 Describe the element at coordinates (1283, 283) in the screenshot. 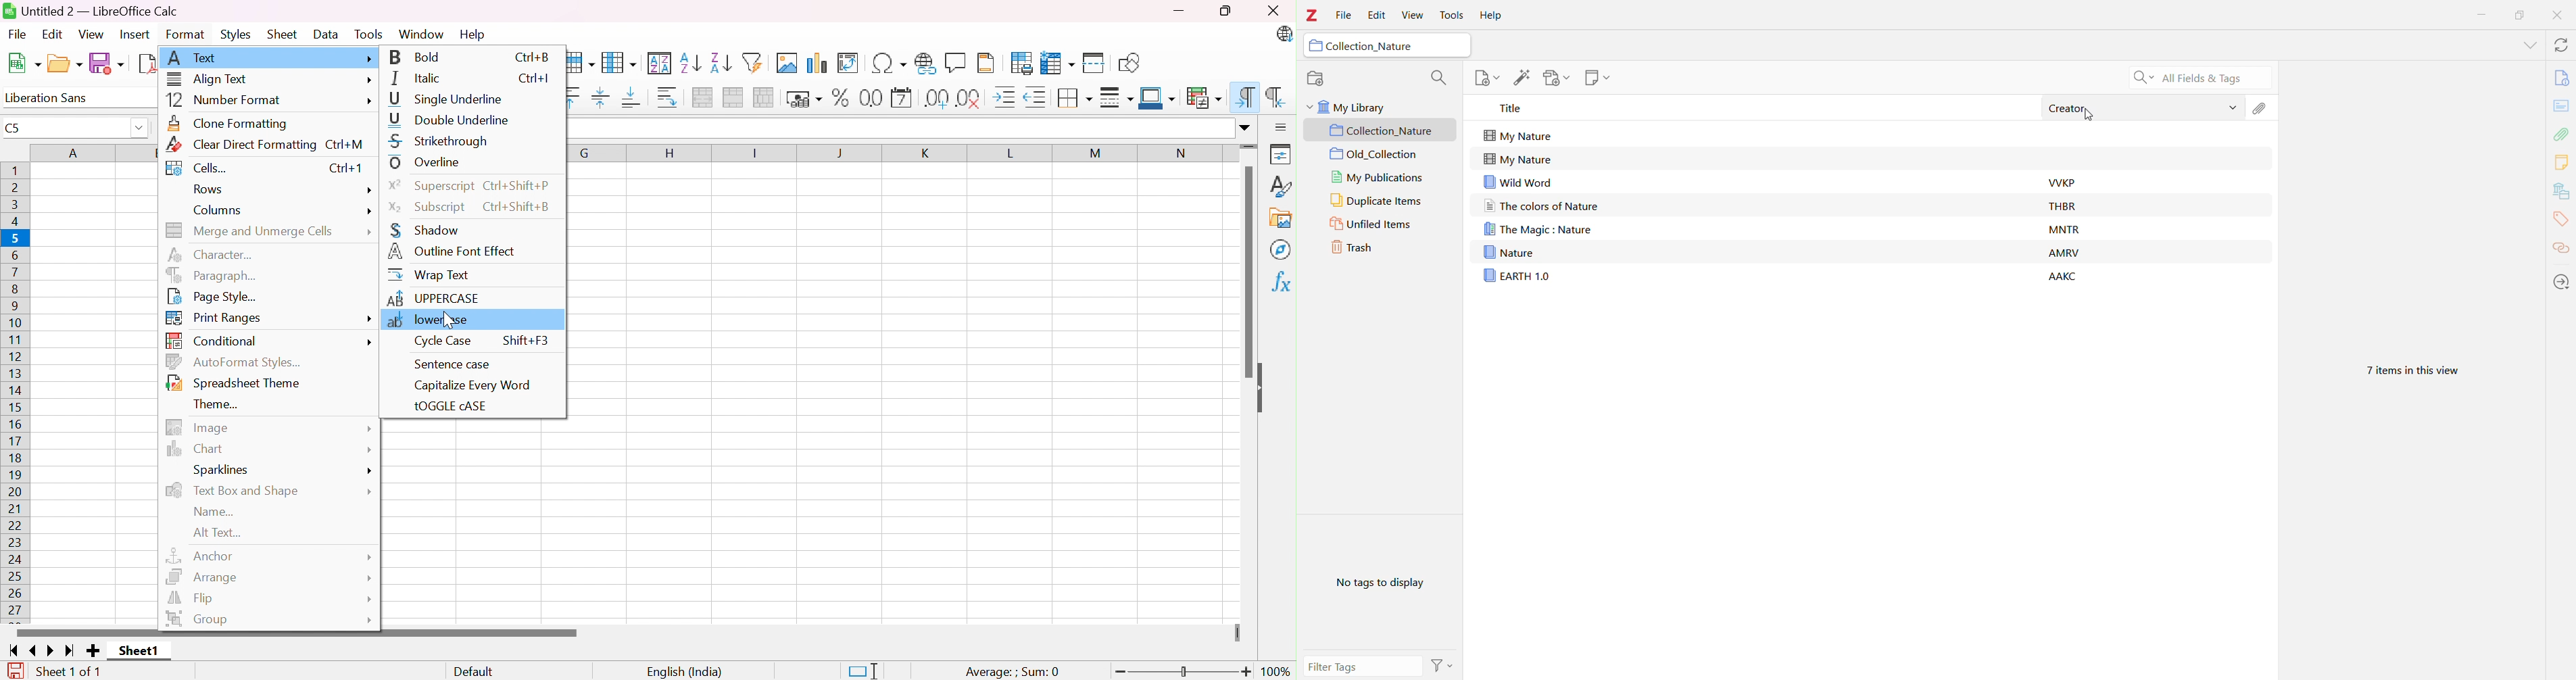

I see `Functions` at that location.